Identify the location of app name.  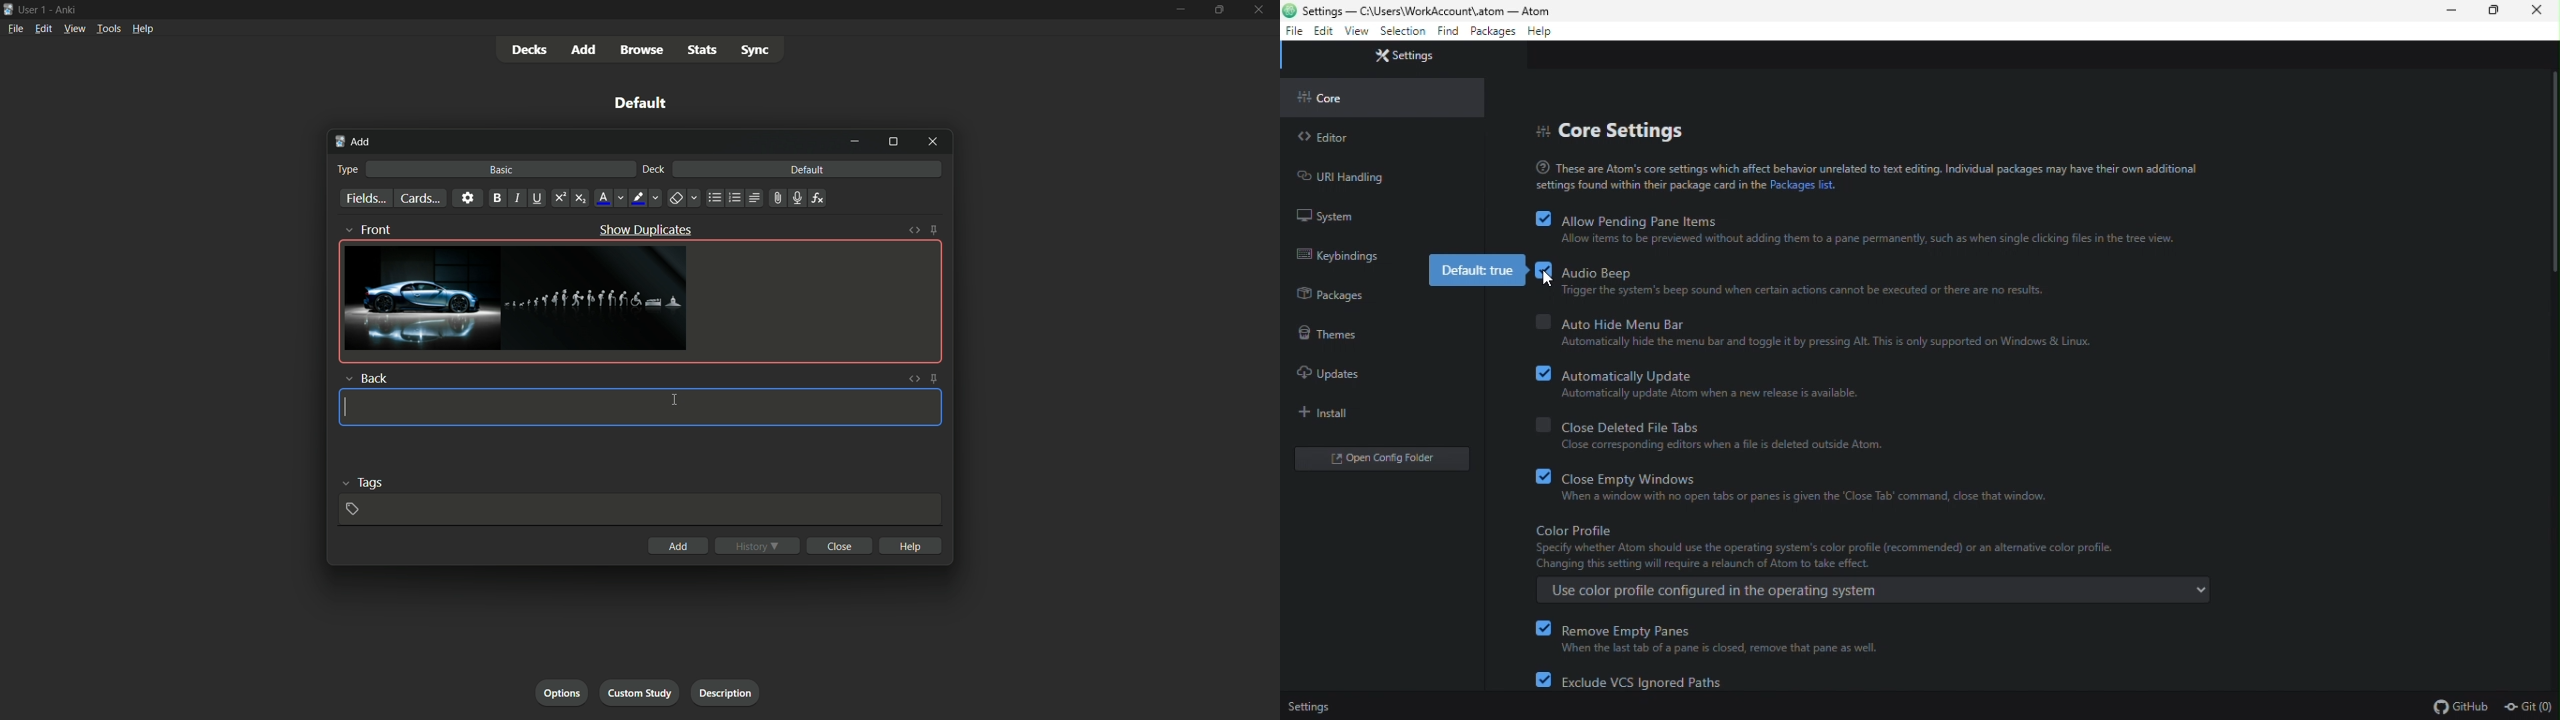
(67, 8).